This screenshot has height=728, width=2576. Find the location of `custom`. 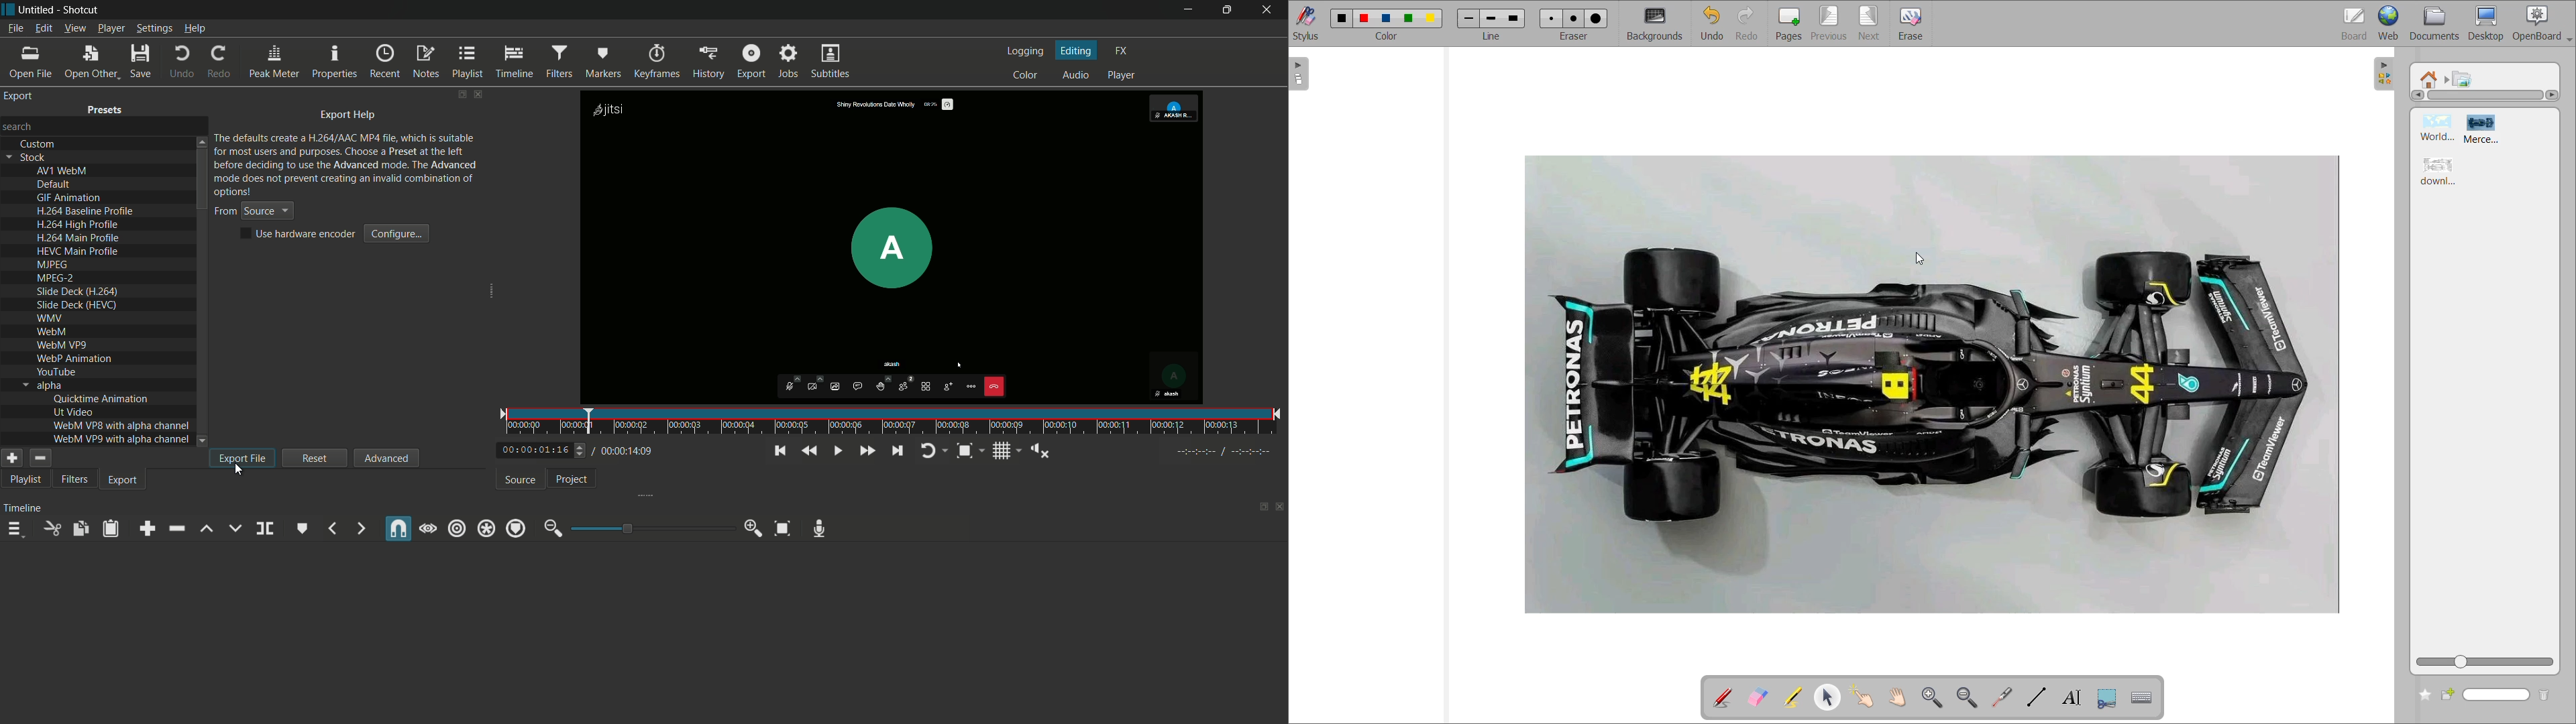

custom is located at coordinates (40, 143).